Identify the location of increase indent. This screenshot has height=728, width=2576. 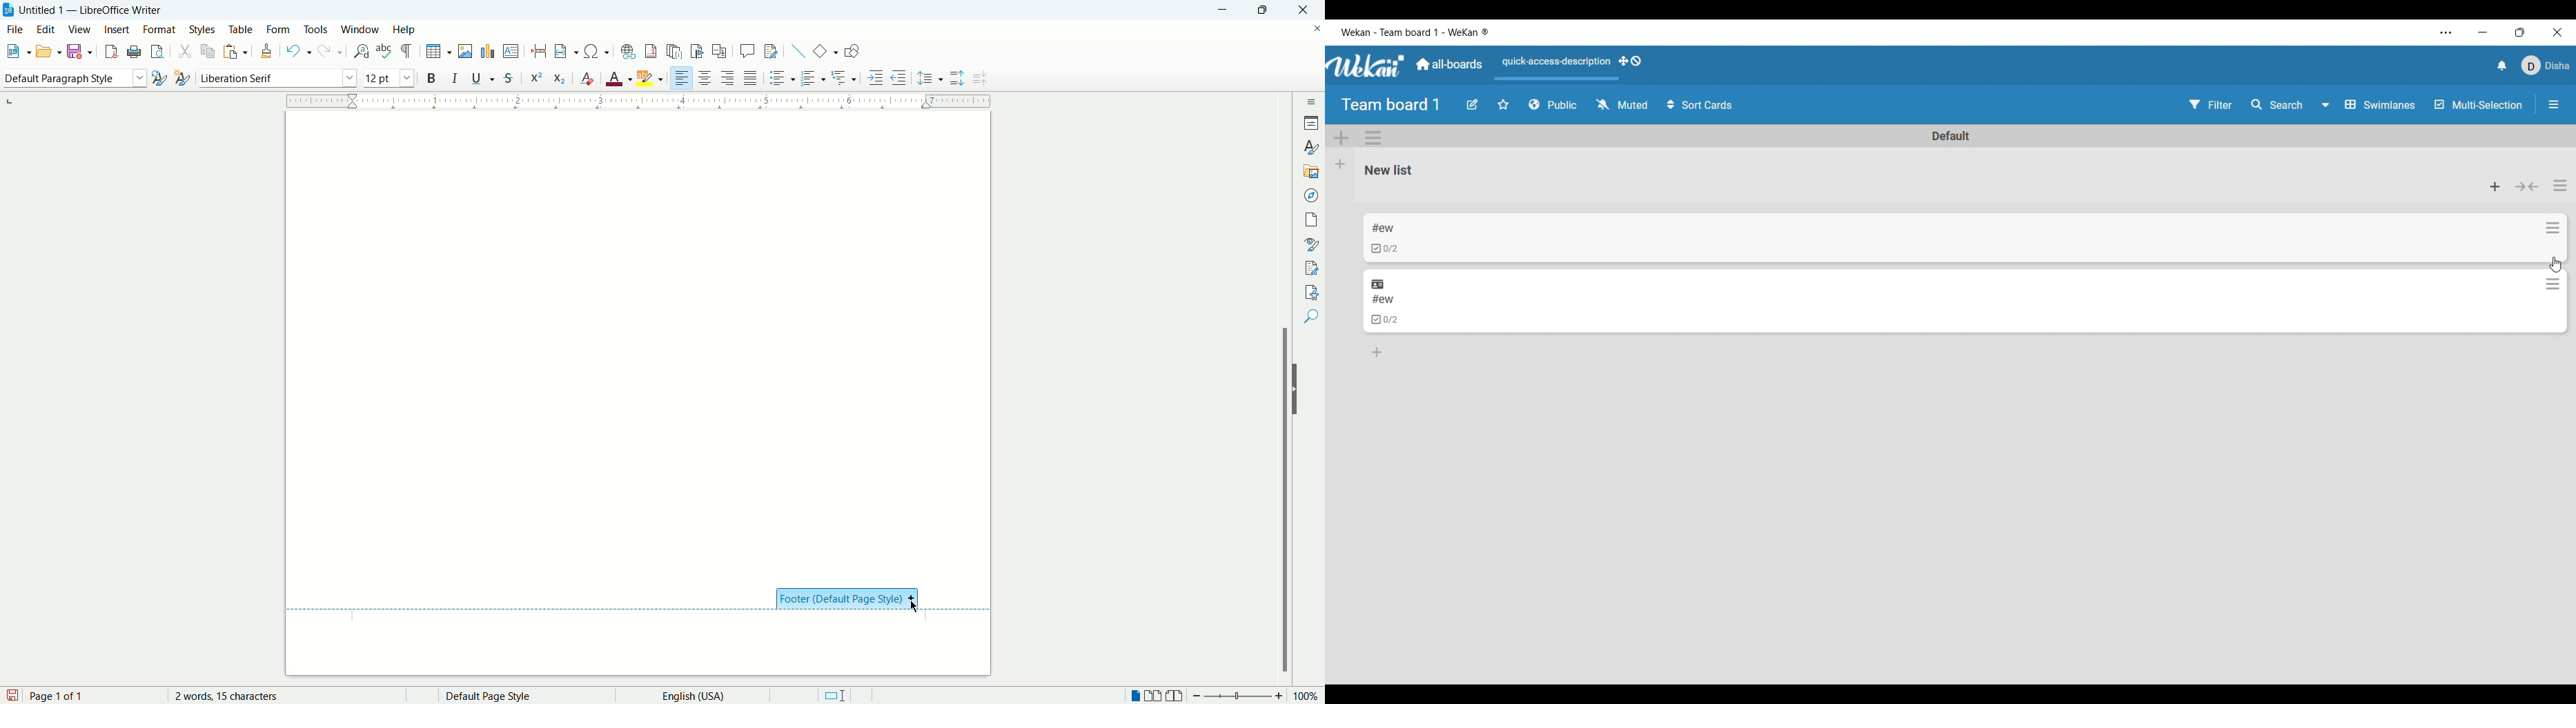
(876, 77).